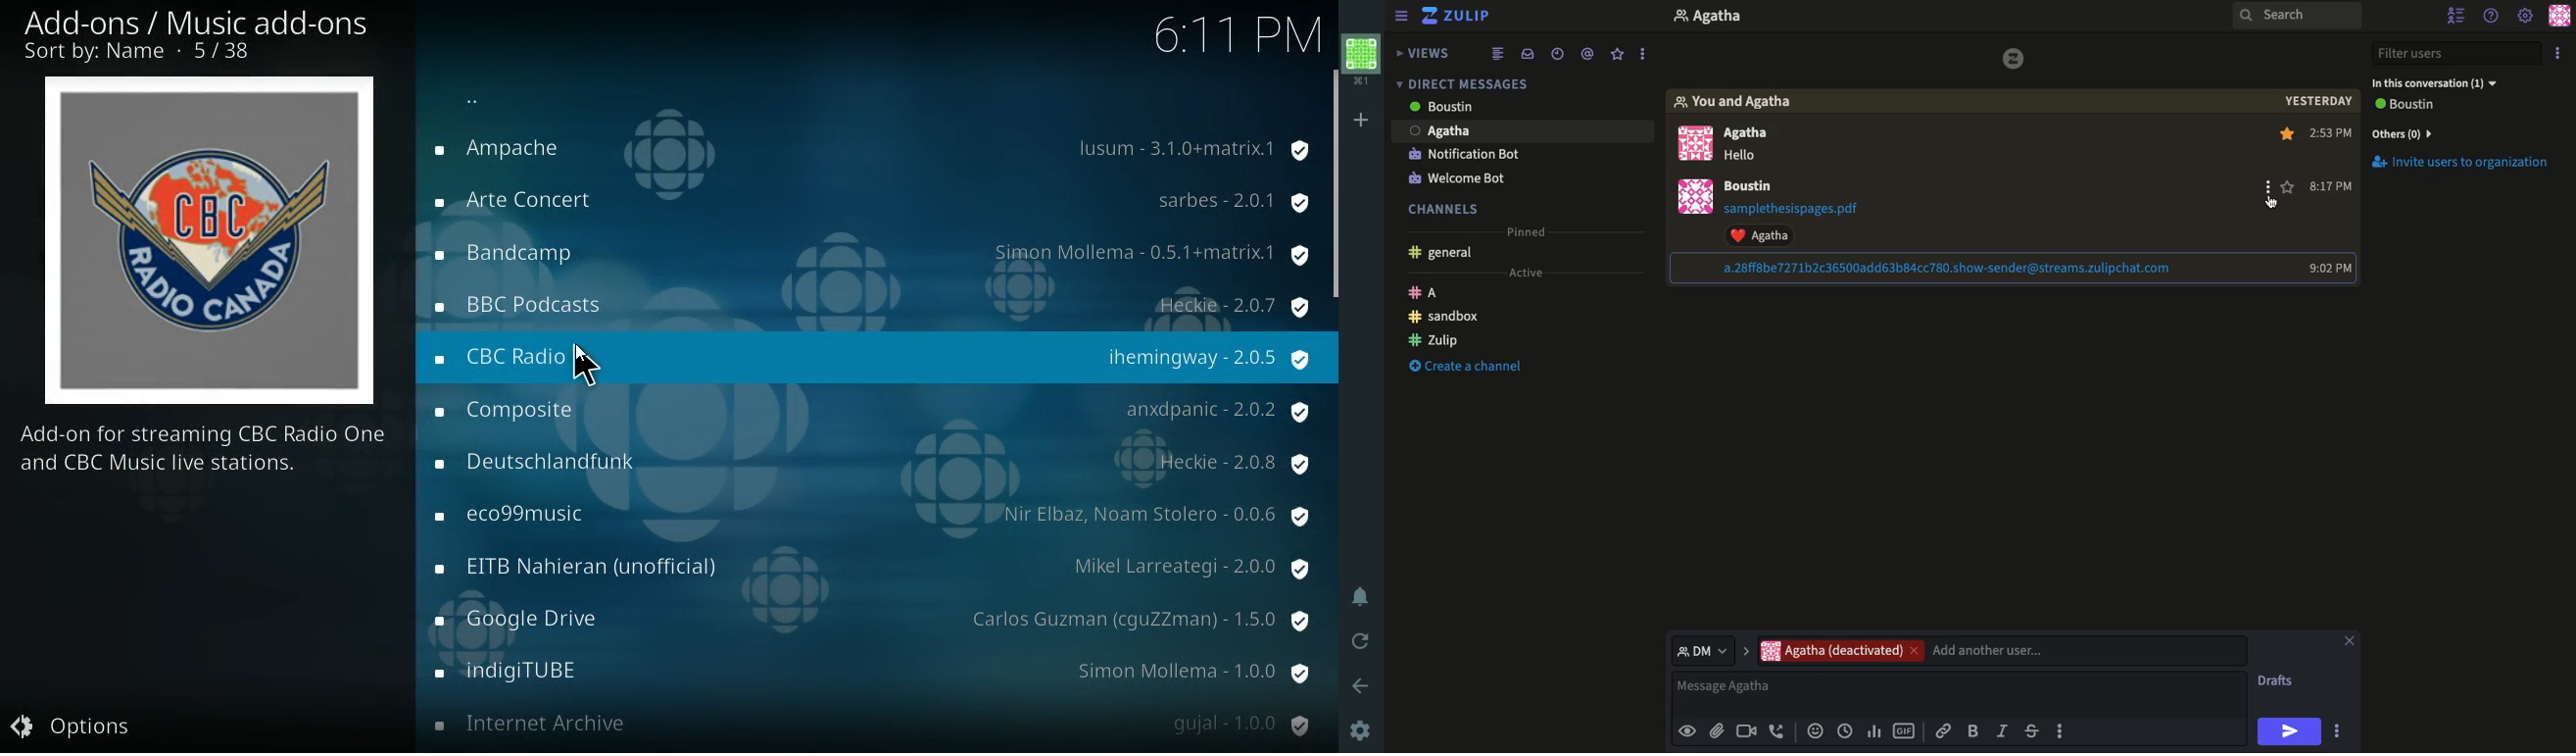  I want to click on Favorite, so click(1618, 55).